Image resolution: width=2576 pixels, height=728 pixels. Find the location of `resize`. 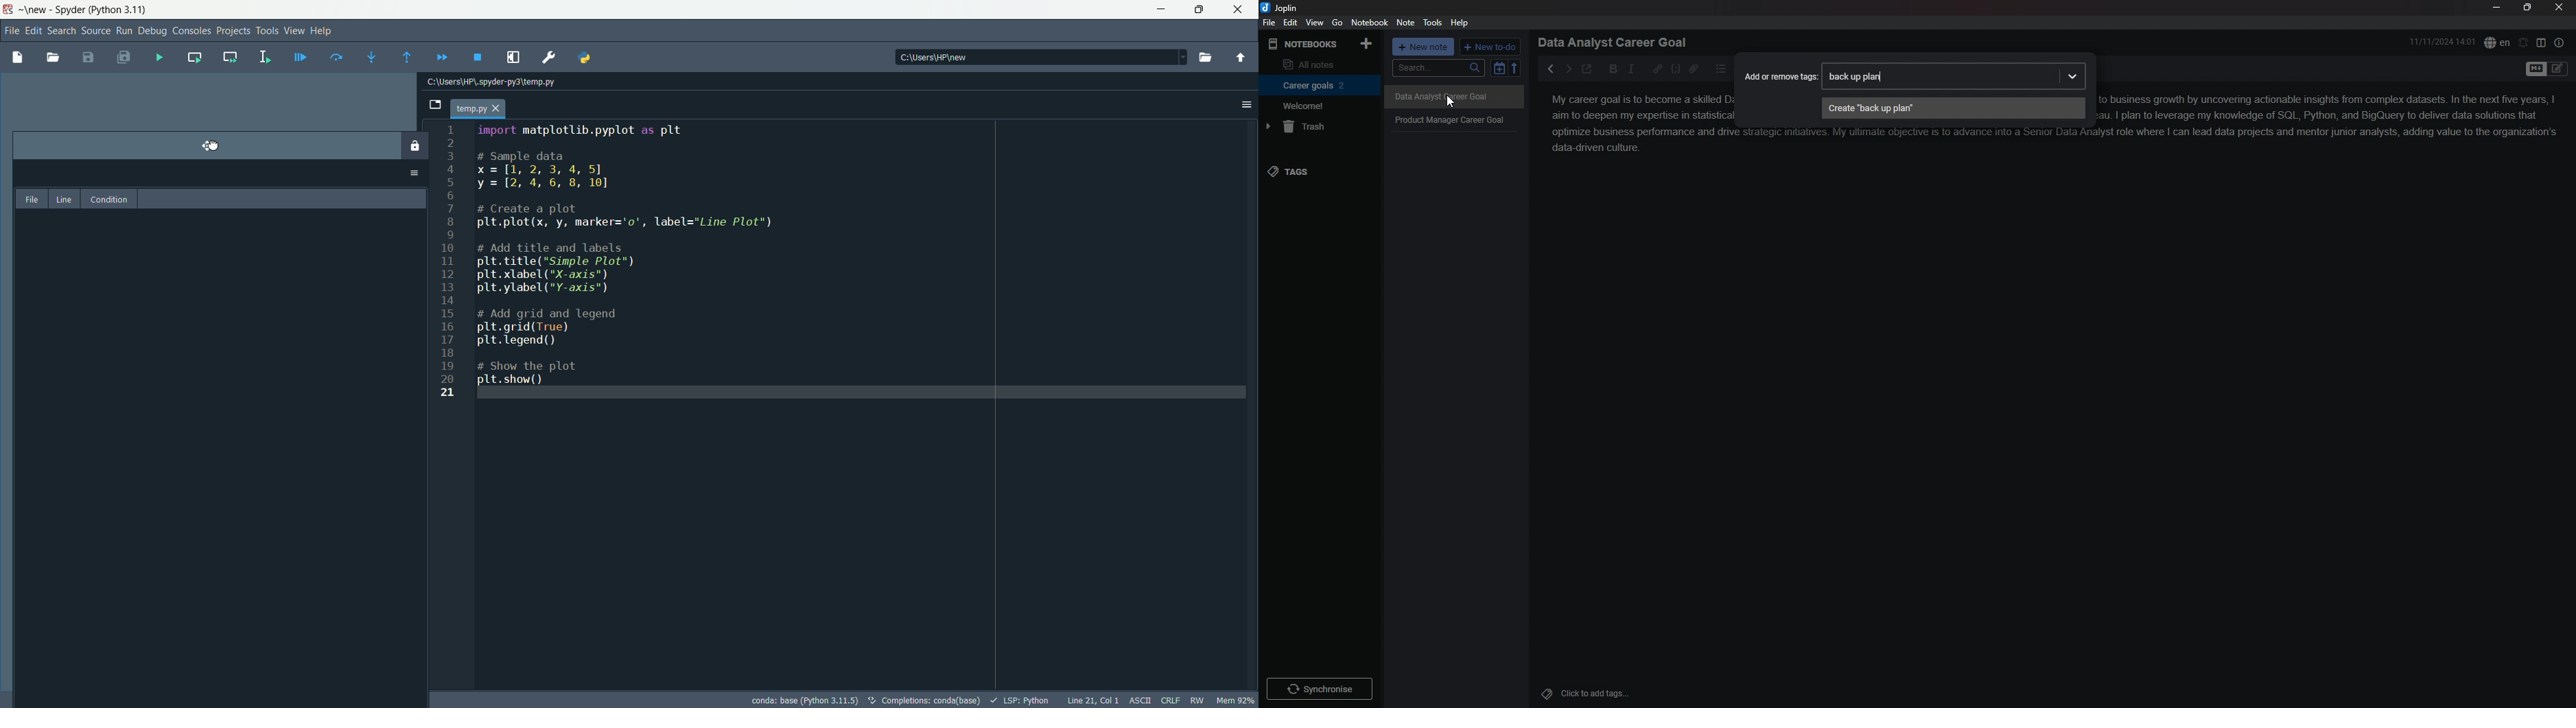

resize is located at coordinates (2528, 7).